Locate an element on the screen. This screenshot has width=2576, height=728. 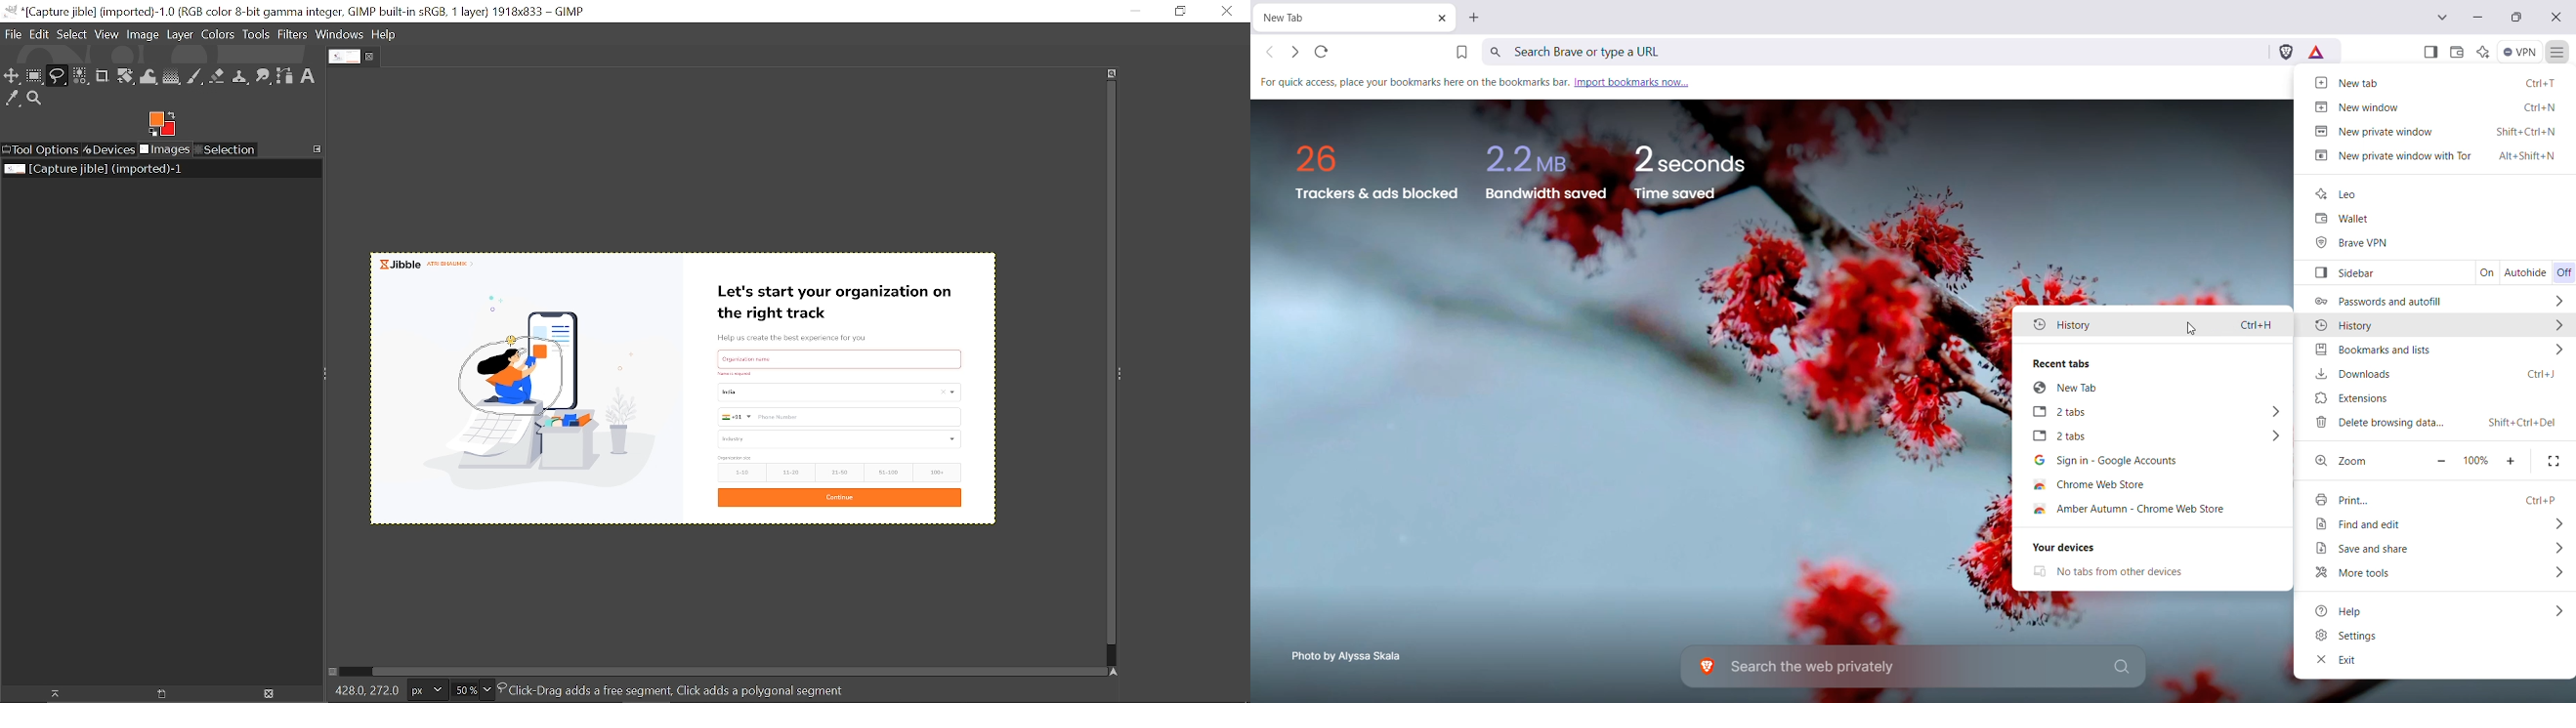
Bookmarks and Lists is located at coordinates (2438, 349).